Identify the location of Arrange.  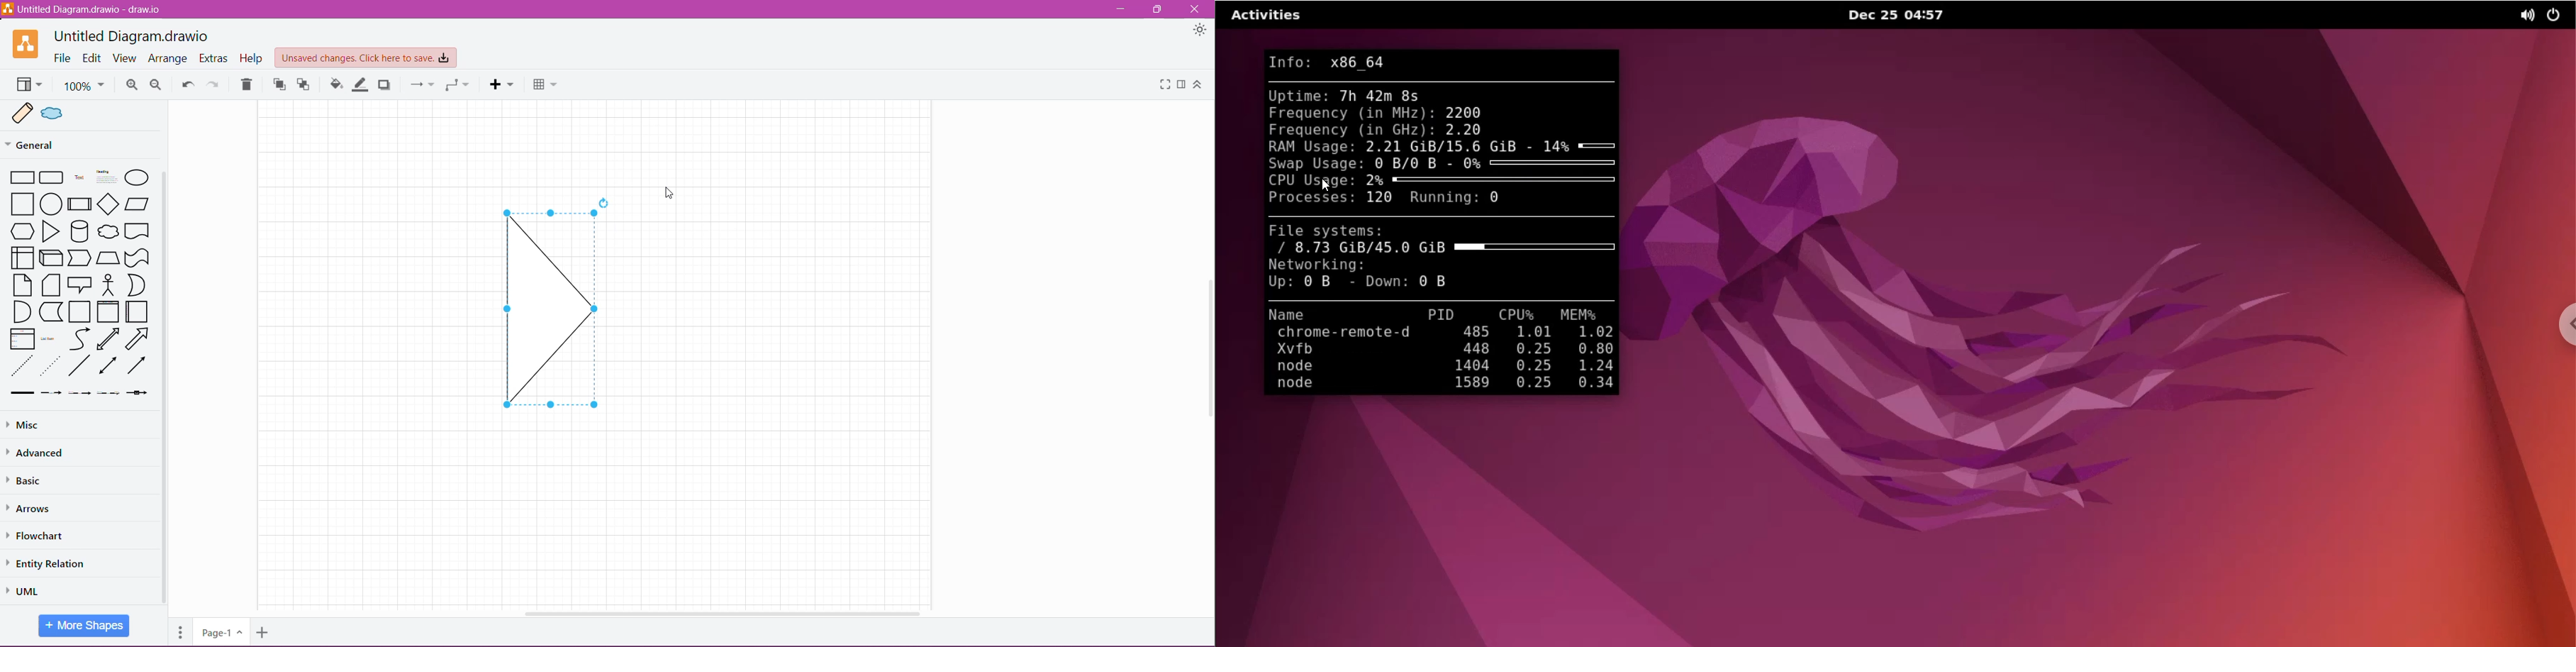
(169, 58).